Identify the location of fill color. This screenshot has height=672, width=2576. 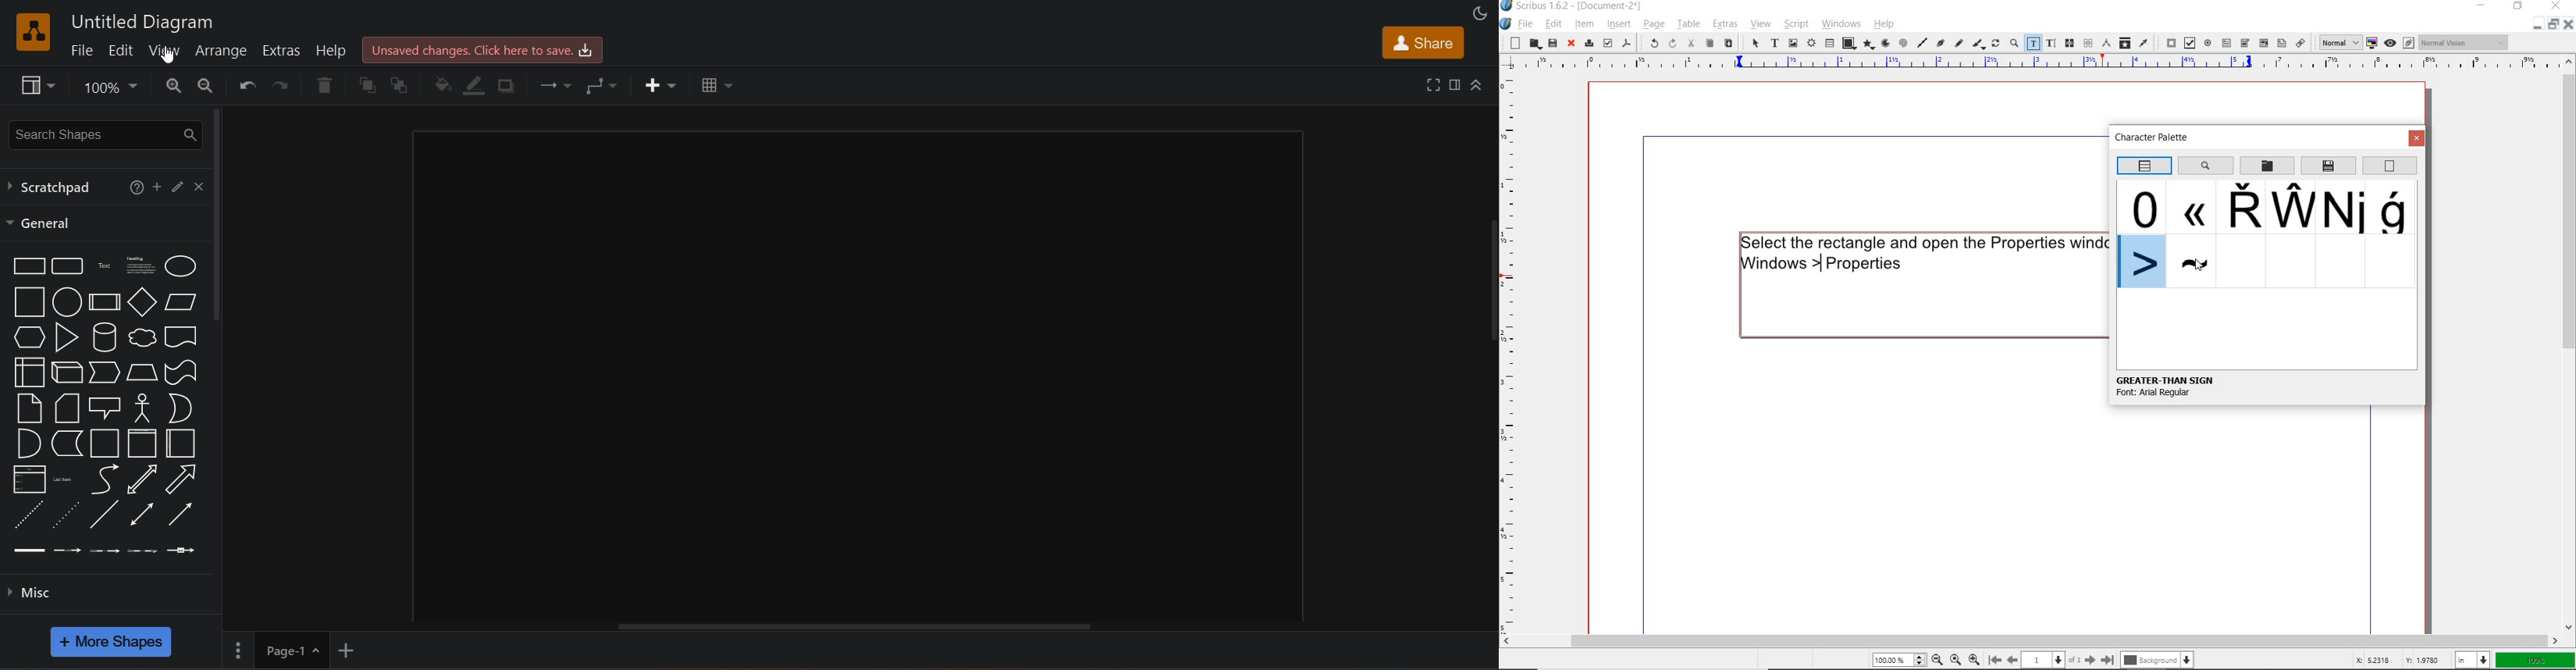
(443, 85).